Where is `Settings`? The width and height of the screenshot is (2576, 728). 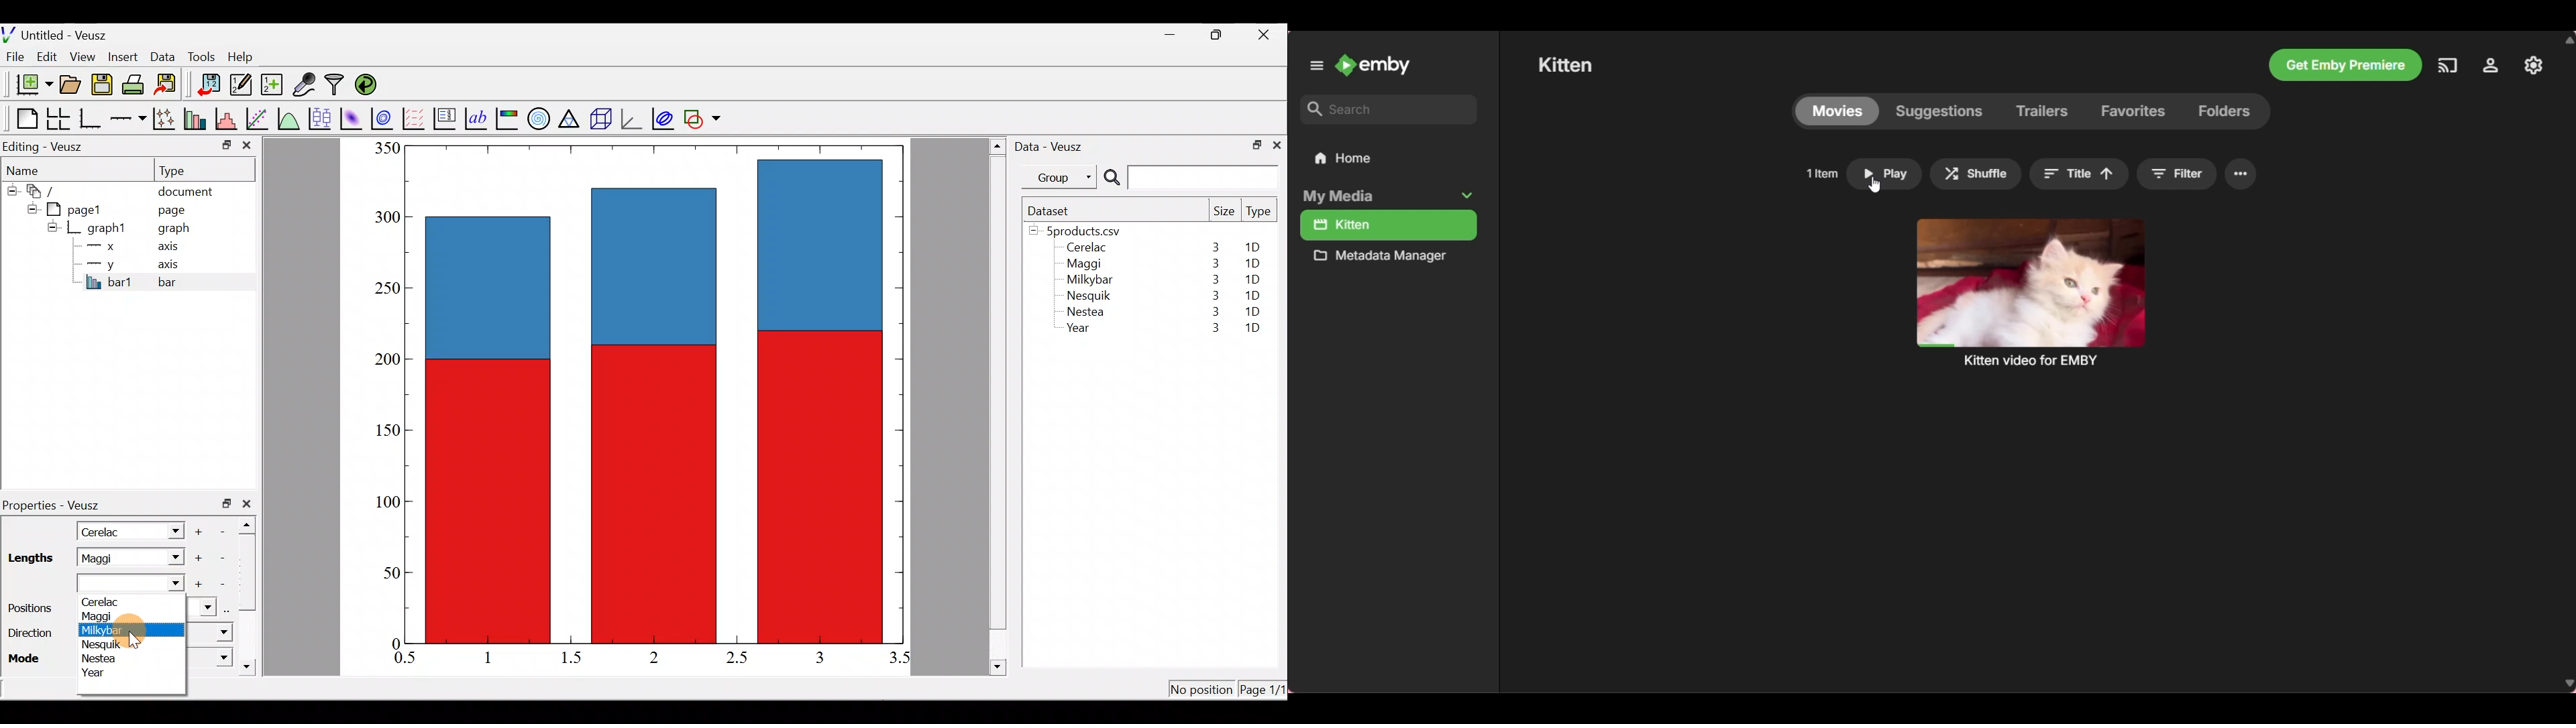
Settings is located at coordinates (2490, 65).